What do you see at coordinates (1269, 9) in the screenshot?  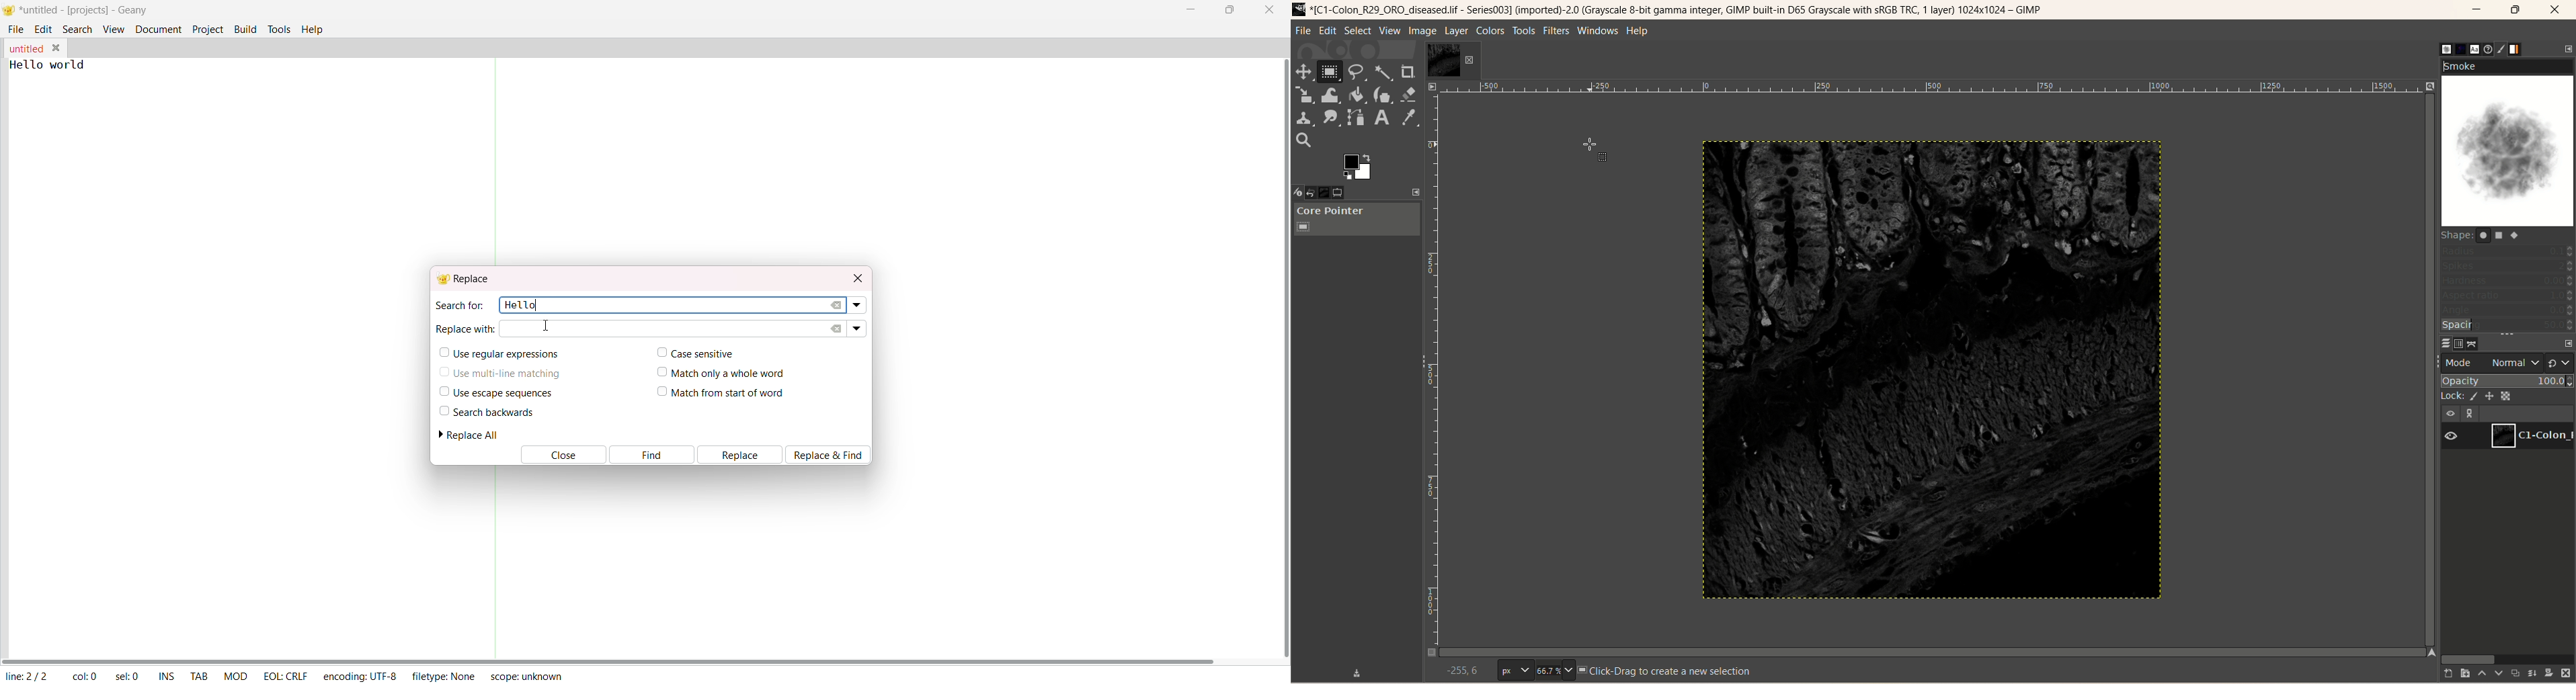 I see `close` at bounding box center [1269, 9].